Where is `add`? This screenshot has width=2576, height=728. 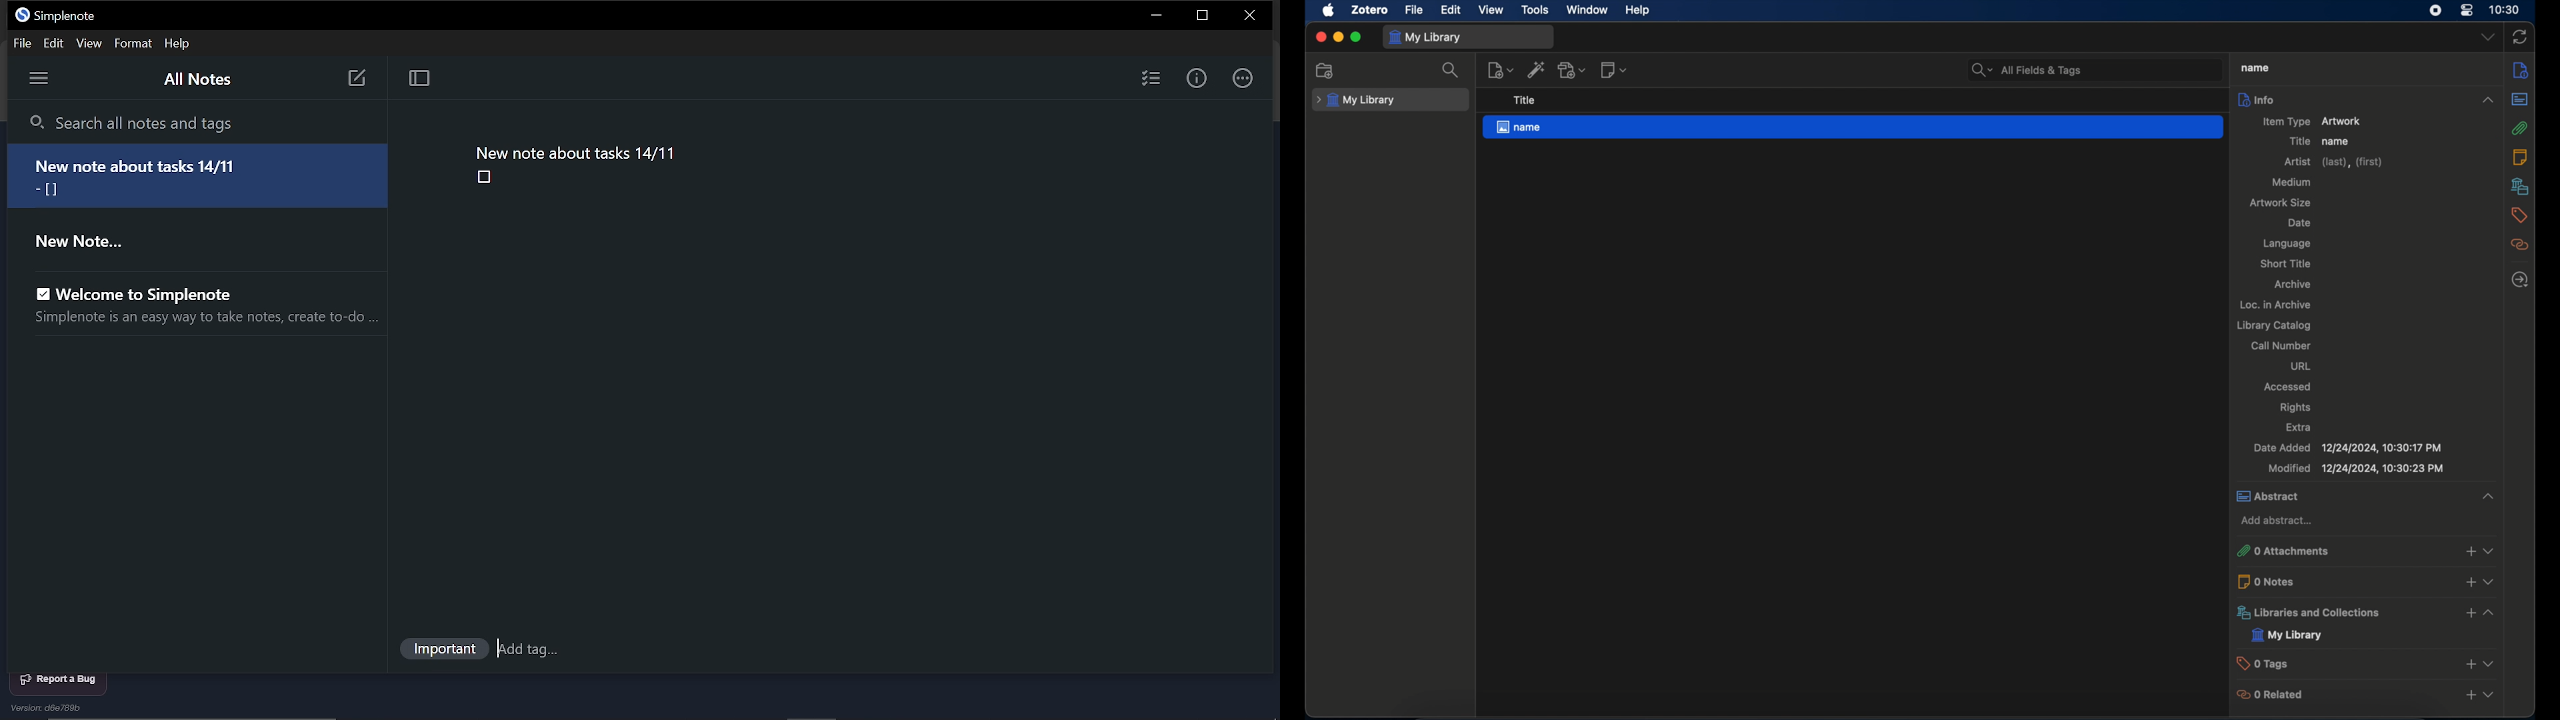 add is located at coordinates (2465, 614).